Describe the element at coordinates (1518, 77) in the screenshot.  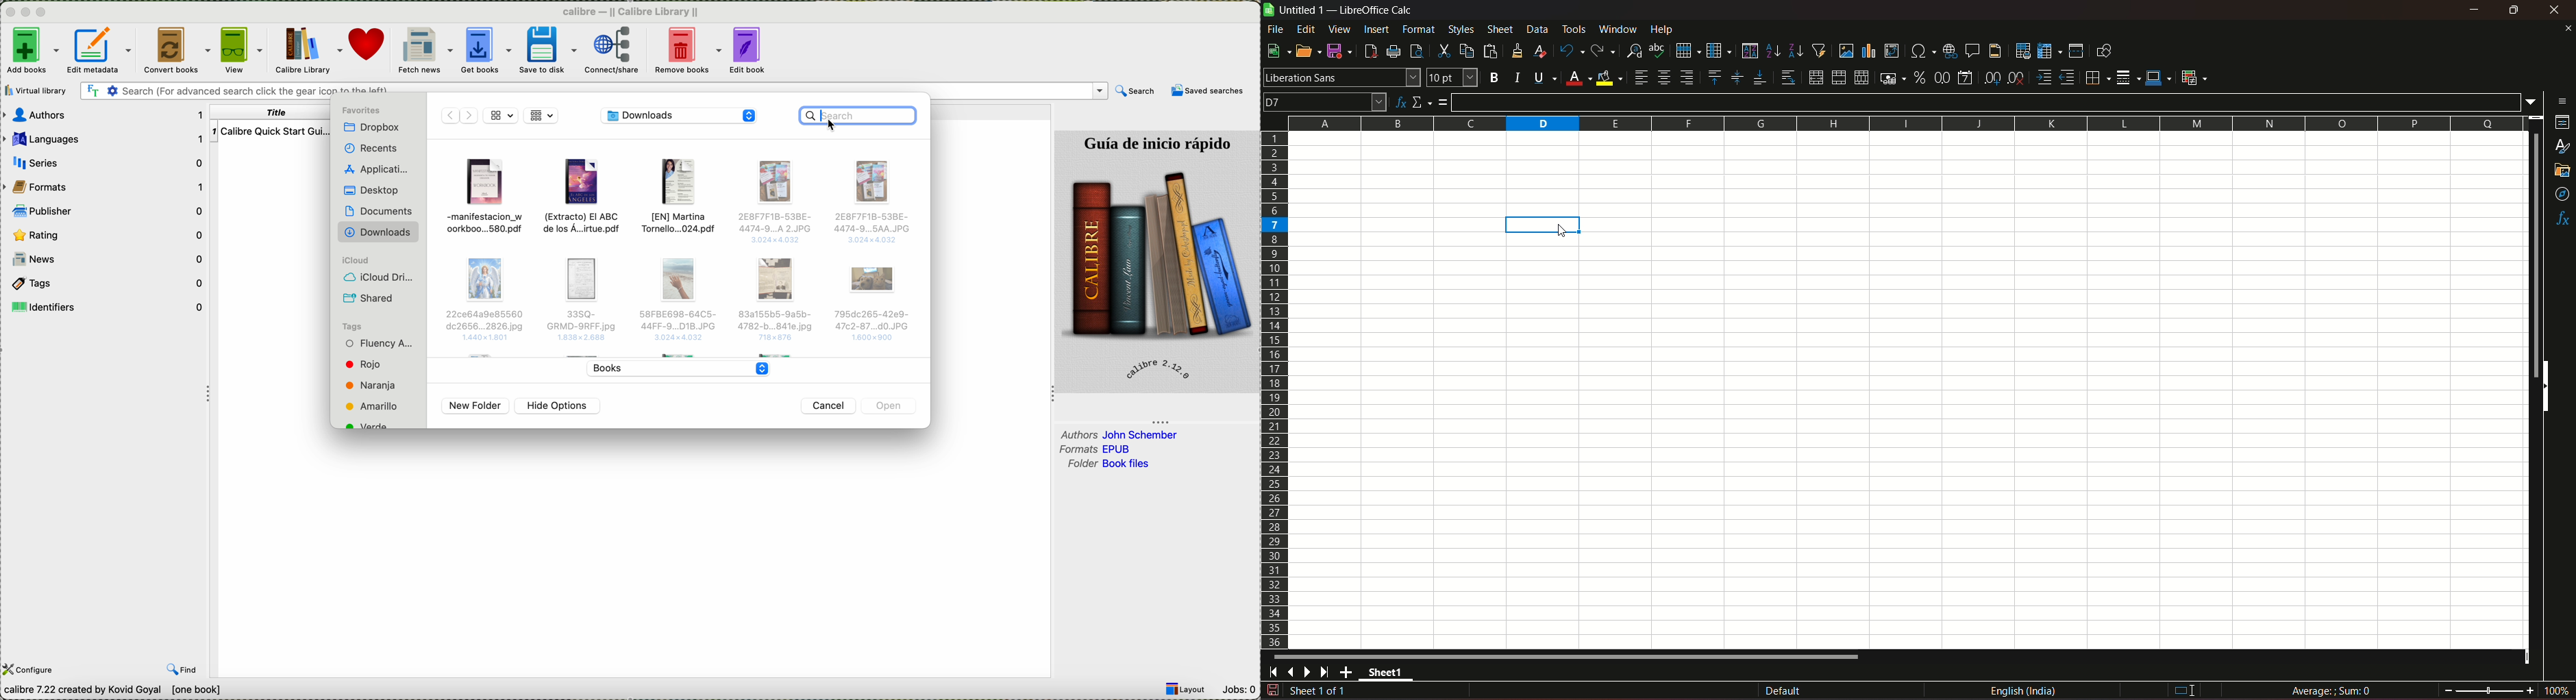
I see `italic` at that location.